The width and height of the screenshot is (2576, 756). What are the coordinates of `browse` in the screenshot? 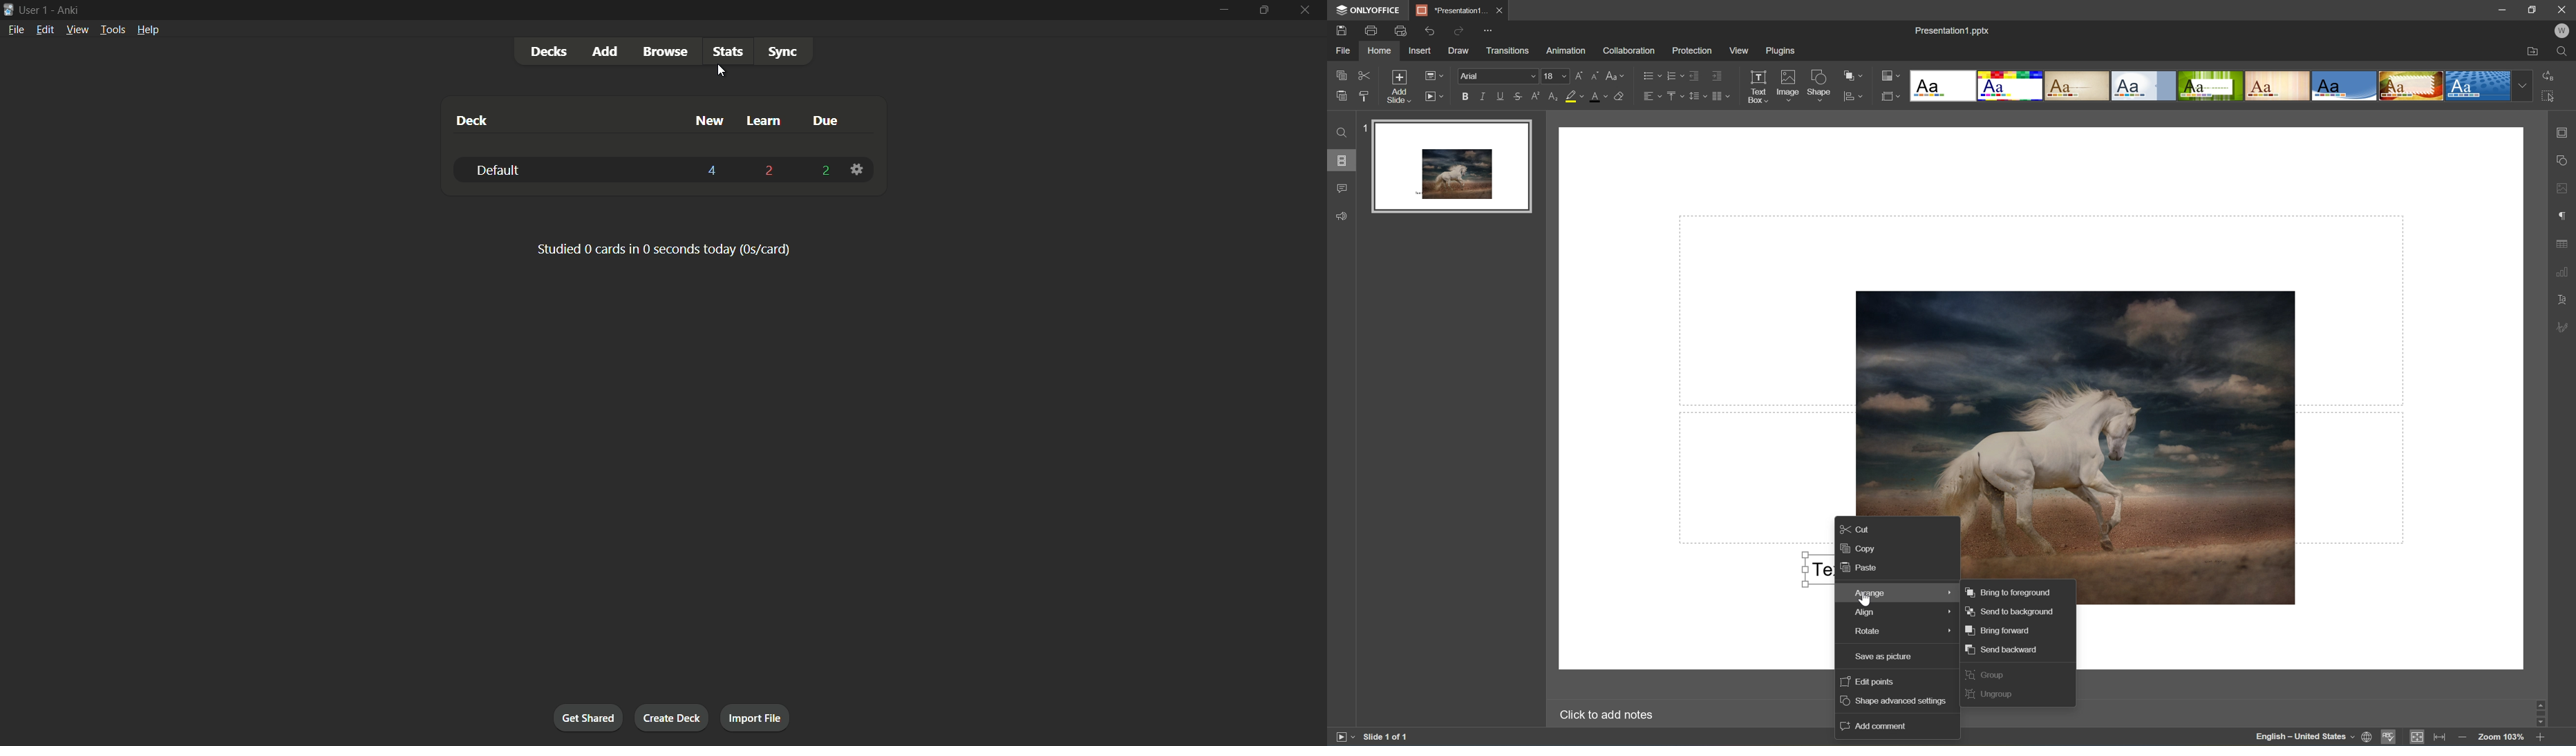 It's located at (664, 52).